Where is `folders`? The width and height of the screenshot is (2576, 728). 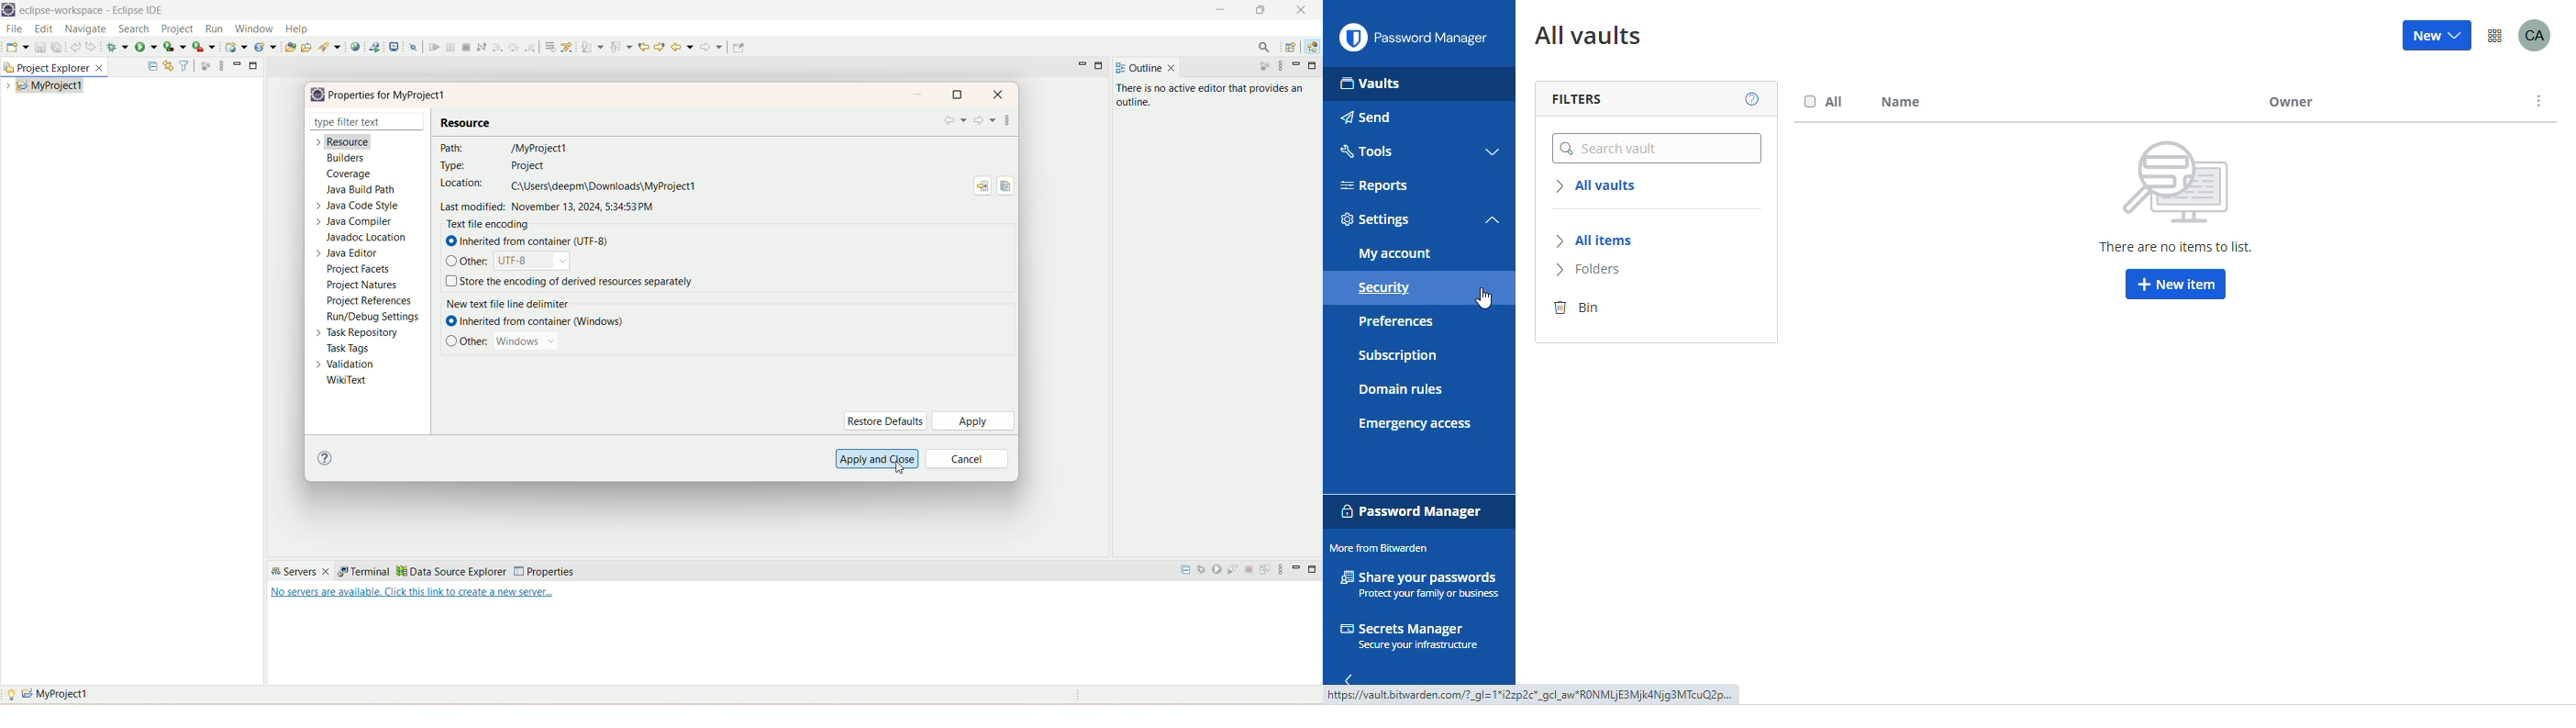 folders is located at coordinates (1591, 270).